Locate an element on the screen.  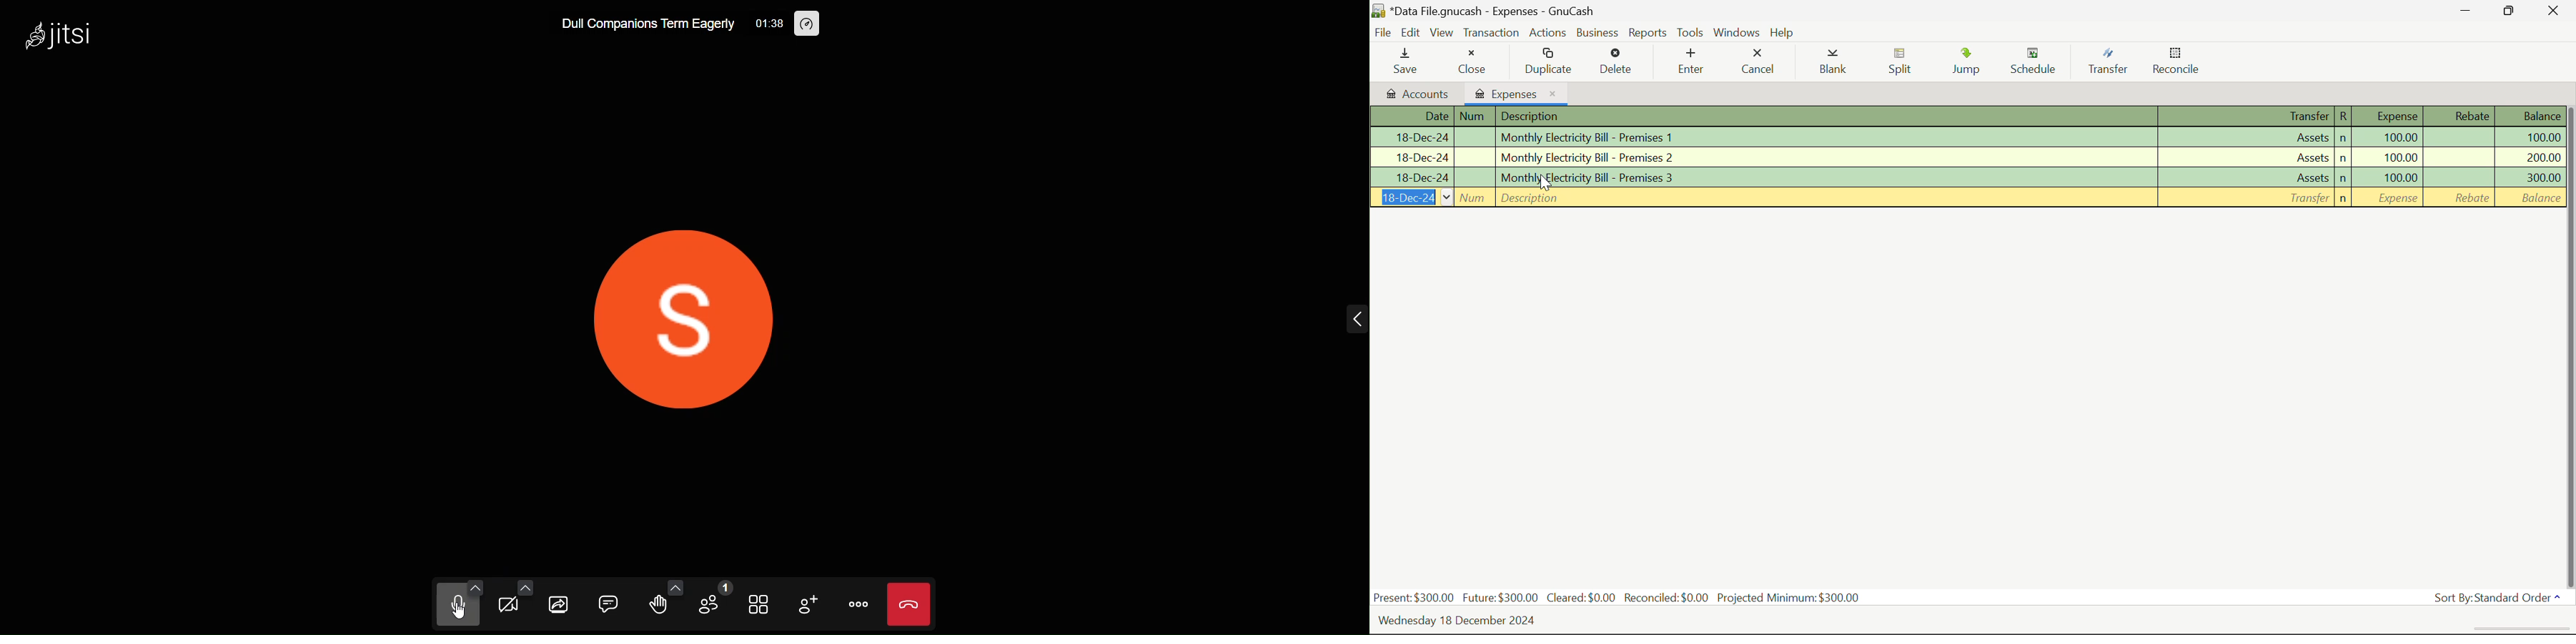
Windows is located at coordinates (1735, 33).